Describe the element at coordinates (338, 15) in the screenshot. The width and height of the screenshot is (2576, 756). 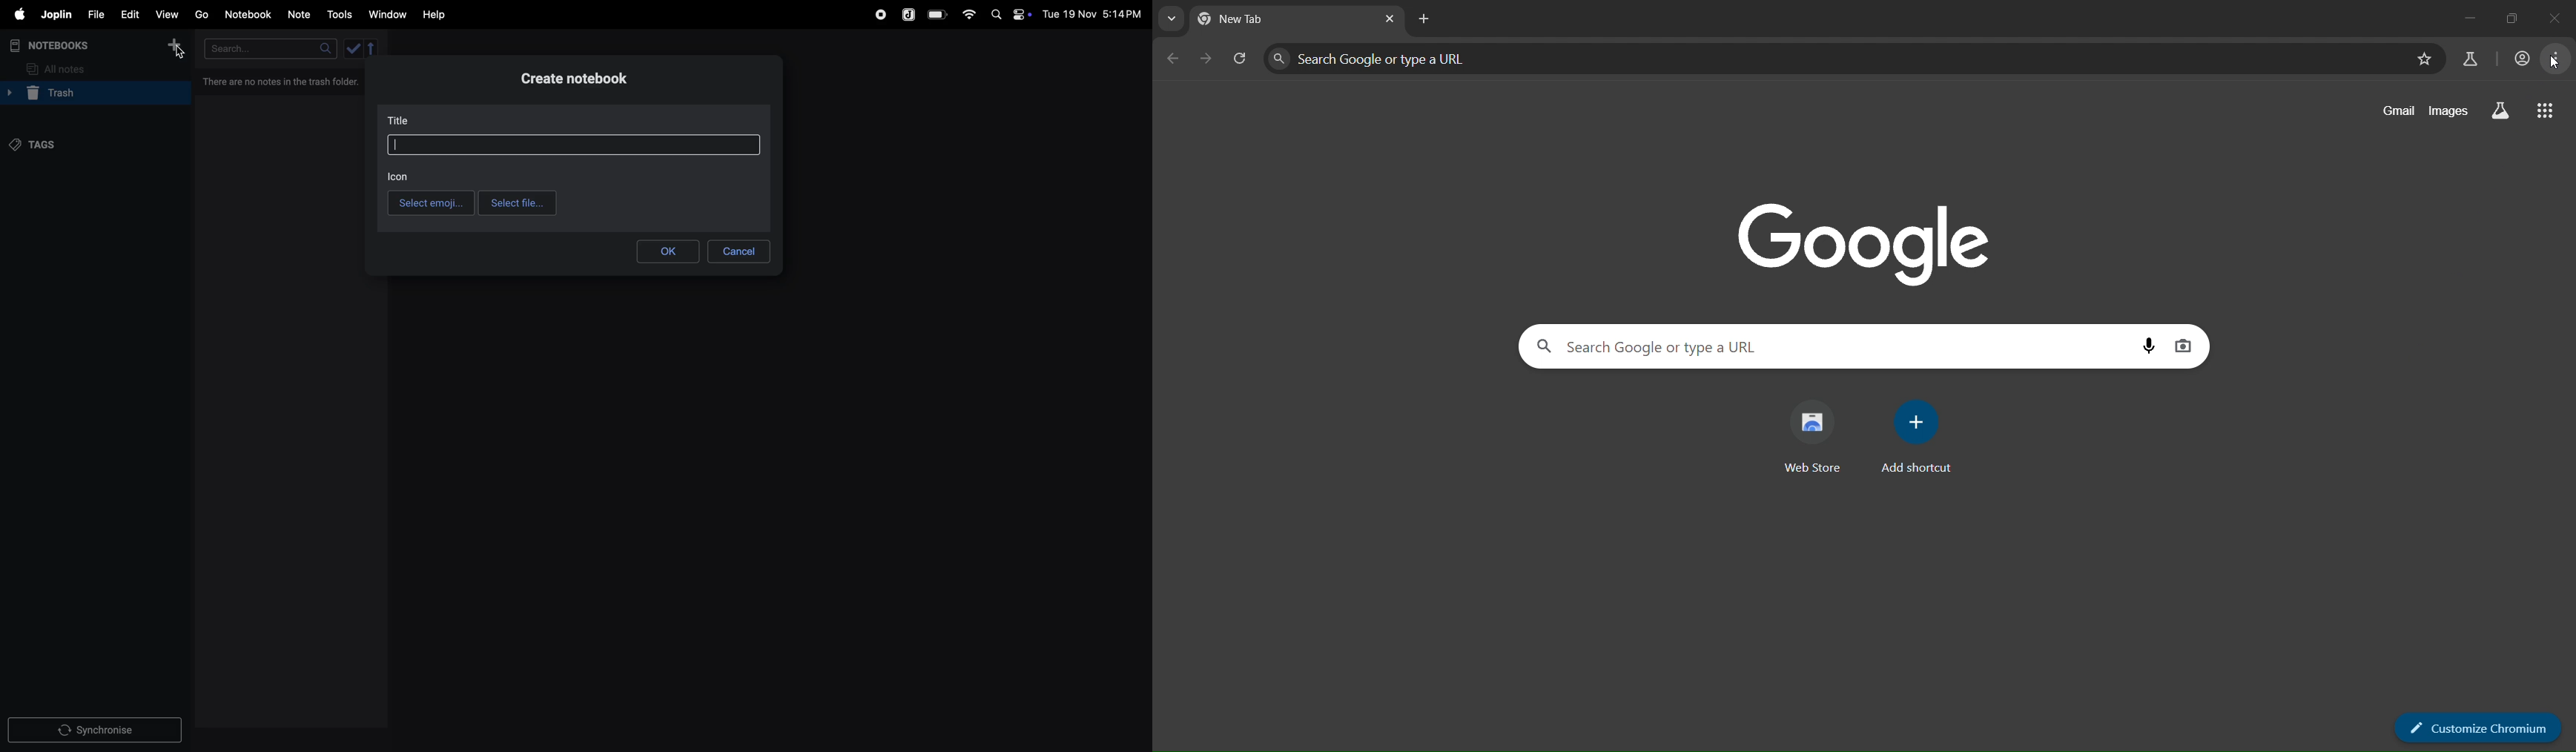
I see `tools` at that location.